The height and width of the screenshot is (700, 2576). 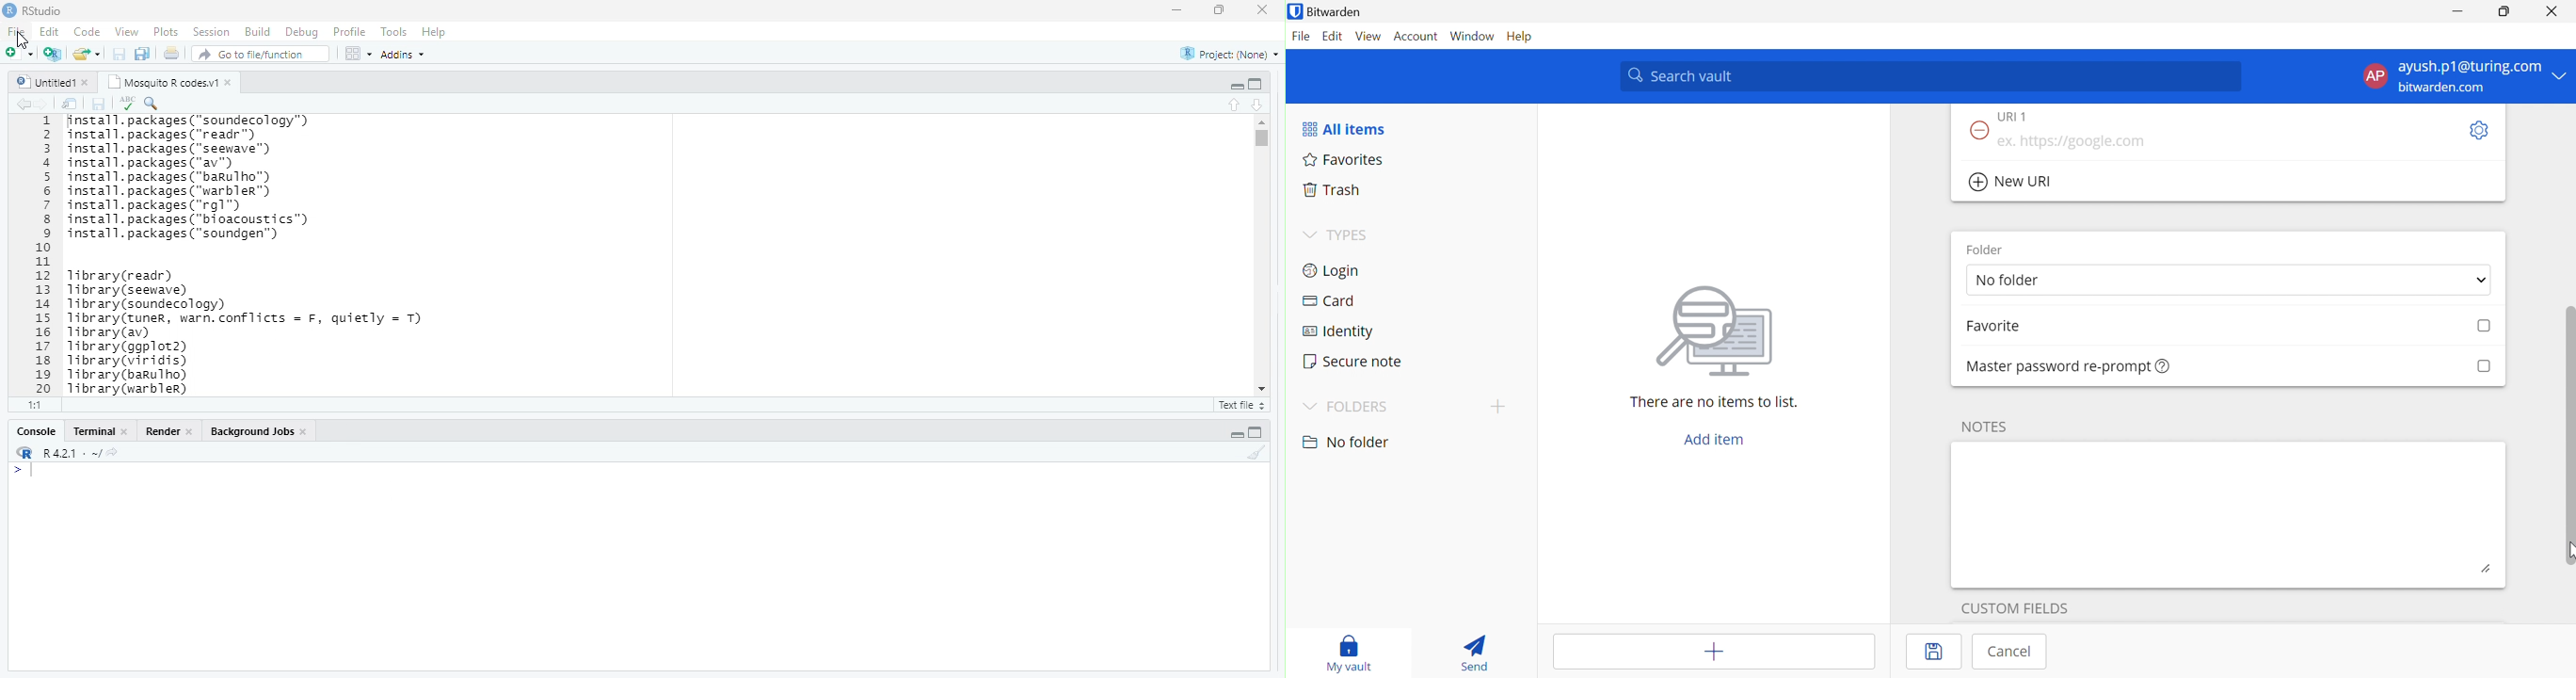 I want to click on search, so click(x=152, y=104).